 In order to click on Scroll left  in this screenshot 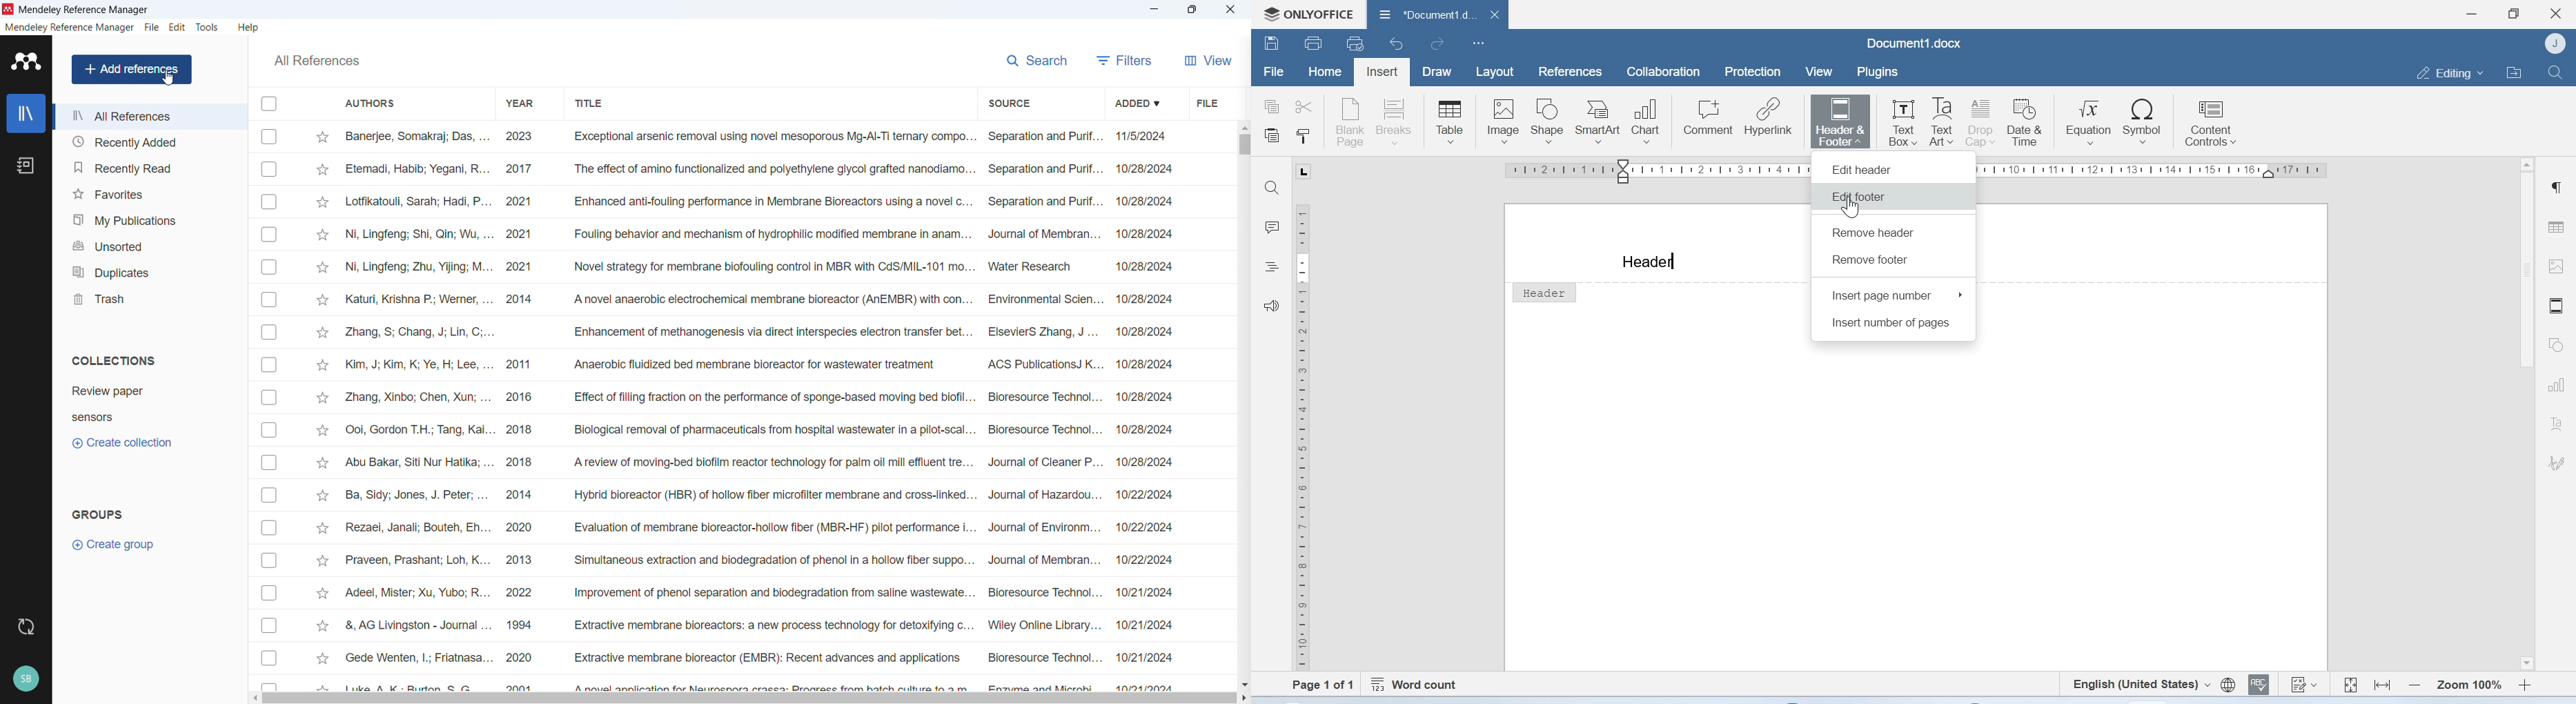, I will do `click(254, 698)`.